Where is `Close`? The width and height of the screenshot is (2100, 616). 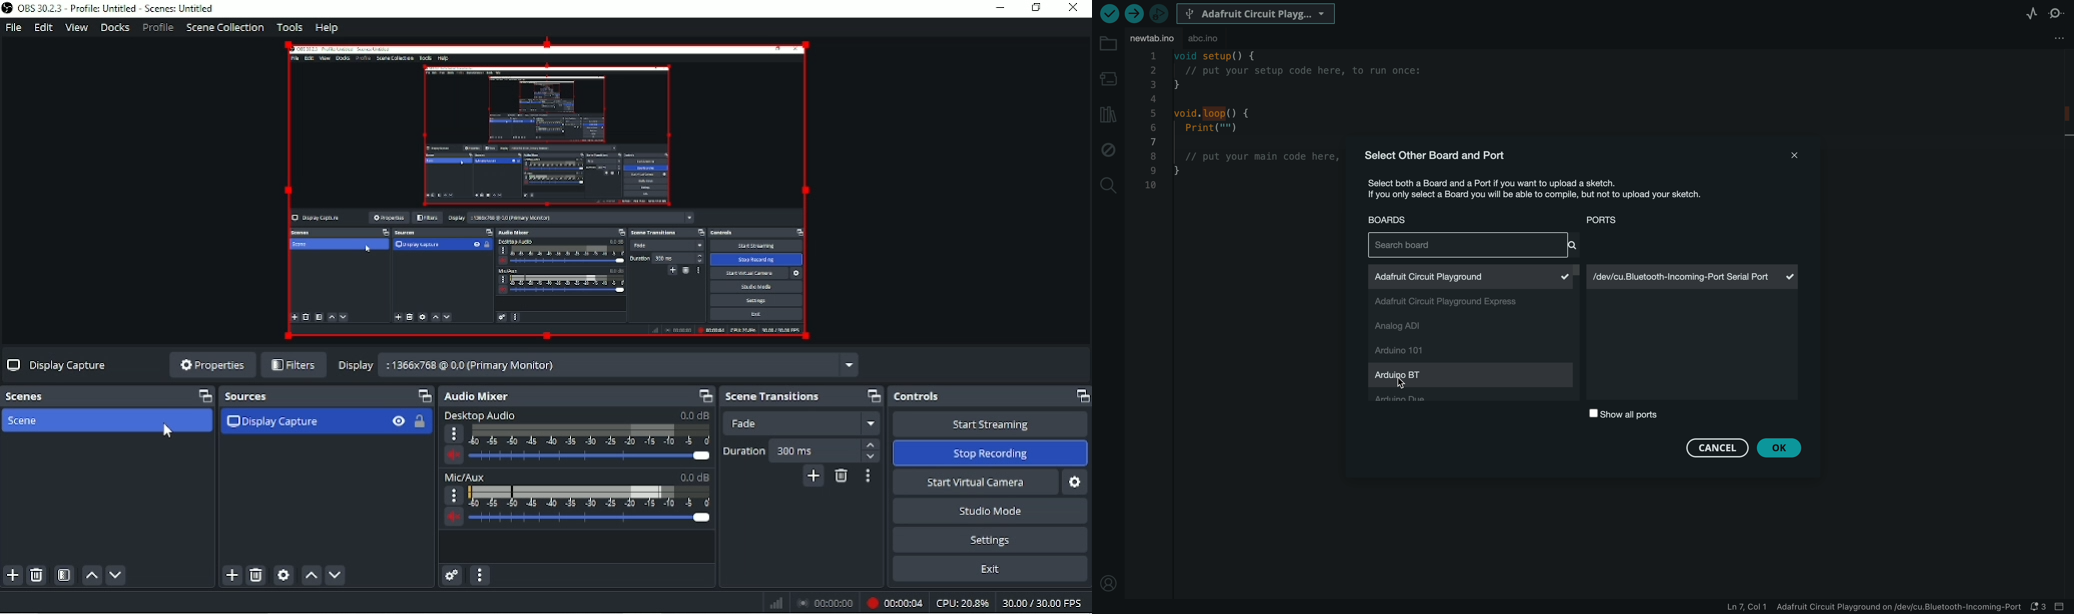 Close is located at coordinates (1074, 9).